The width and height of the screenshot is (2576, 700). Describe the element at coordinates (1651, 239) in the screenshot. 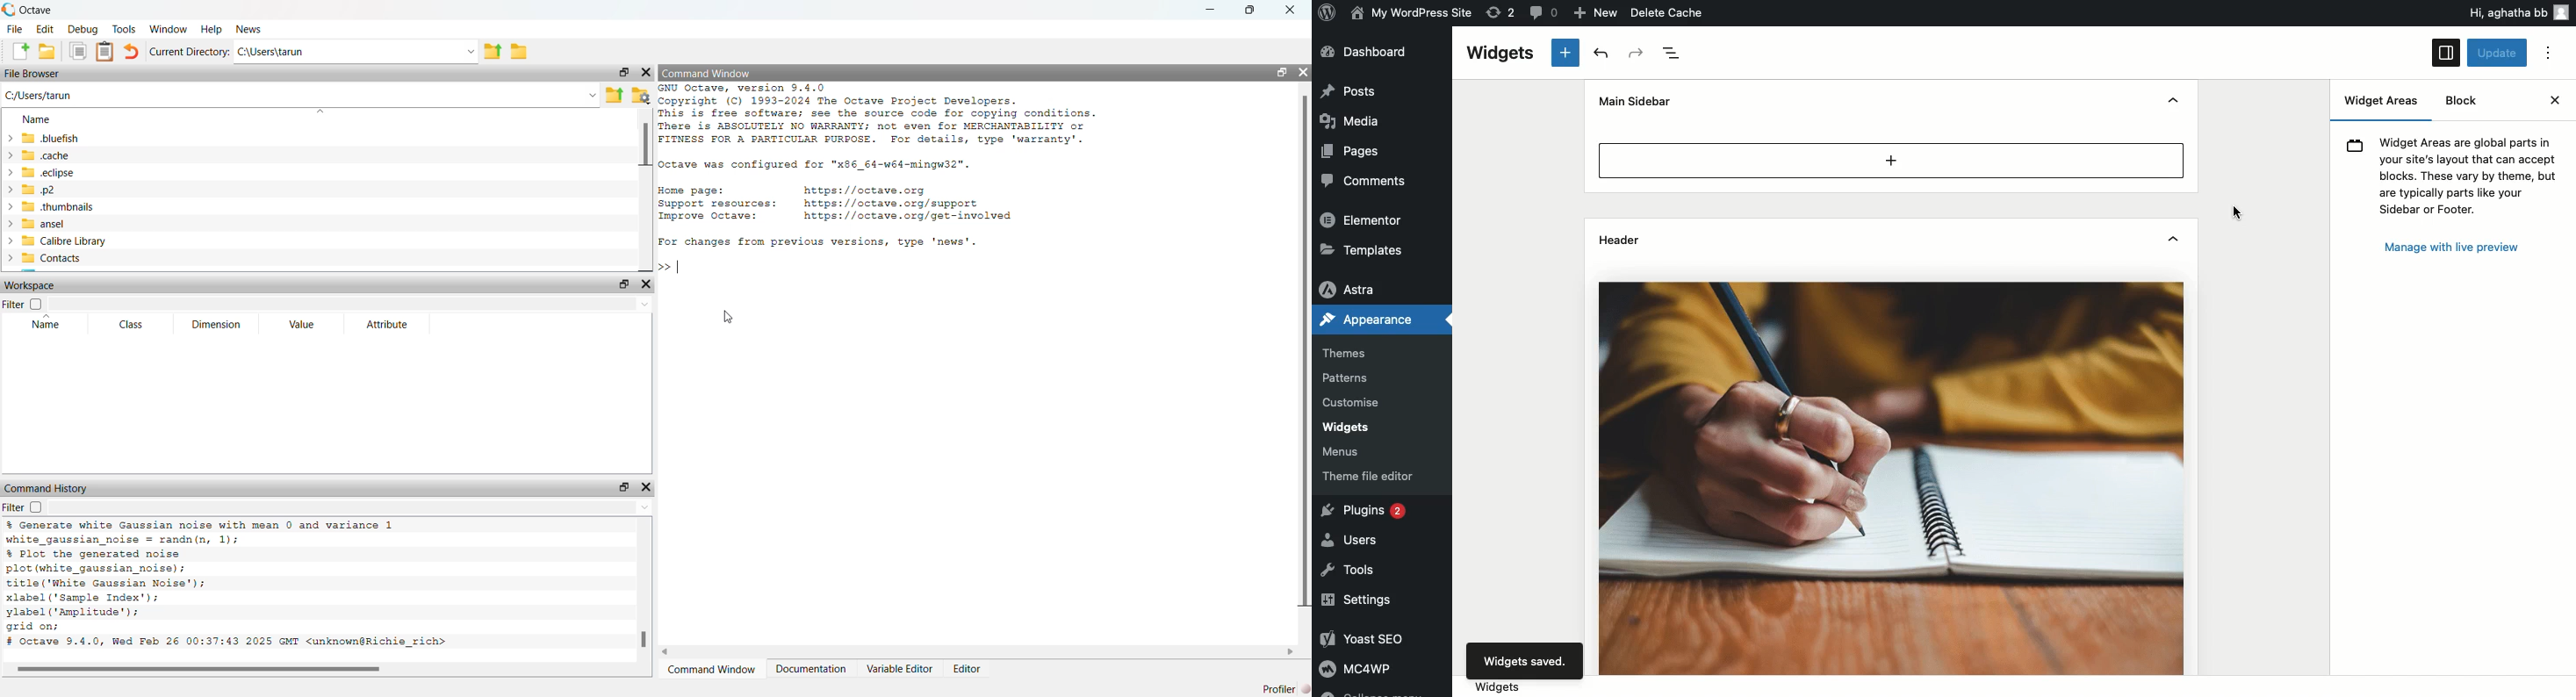

I see `Header` at that location.